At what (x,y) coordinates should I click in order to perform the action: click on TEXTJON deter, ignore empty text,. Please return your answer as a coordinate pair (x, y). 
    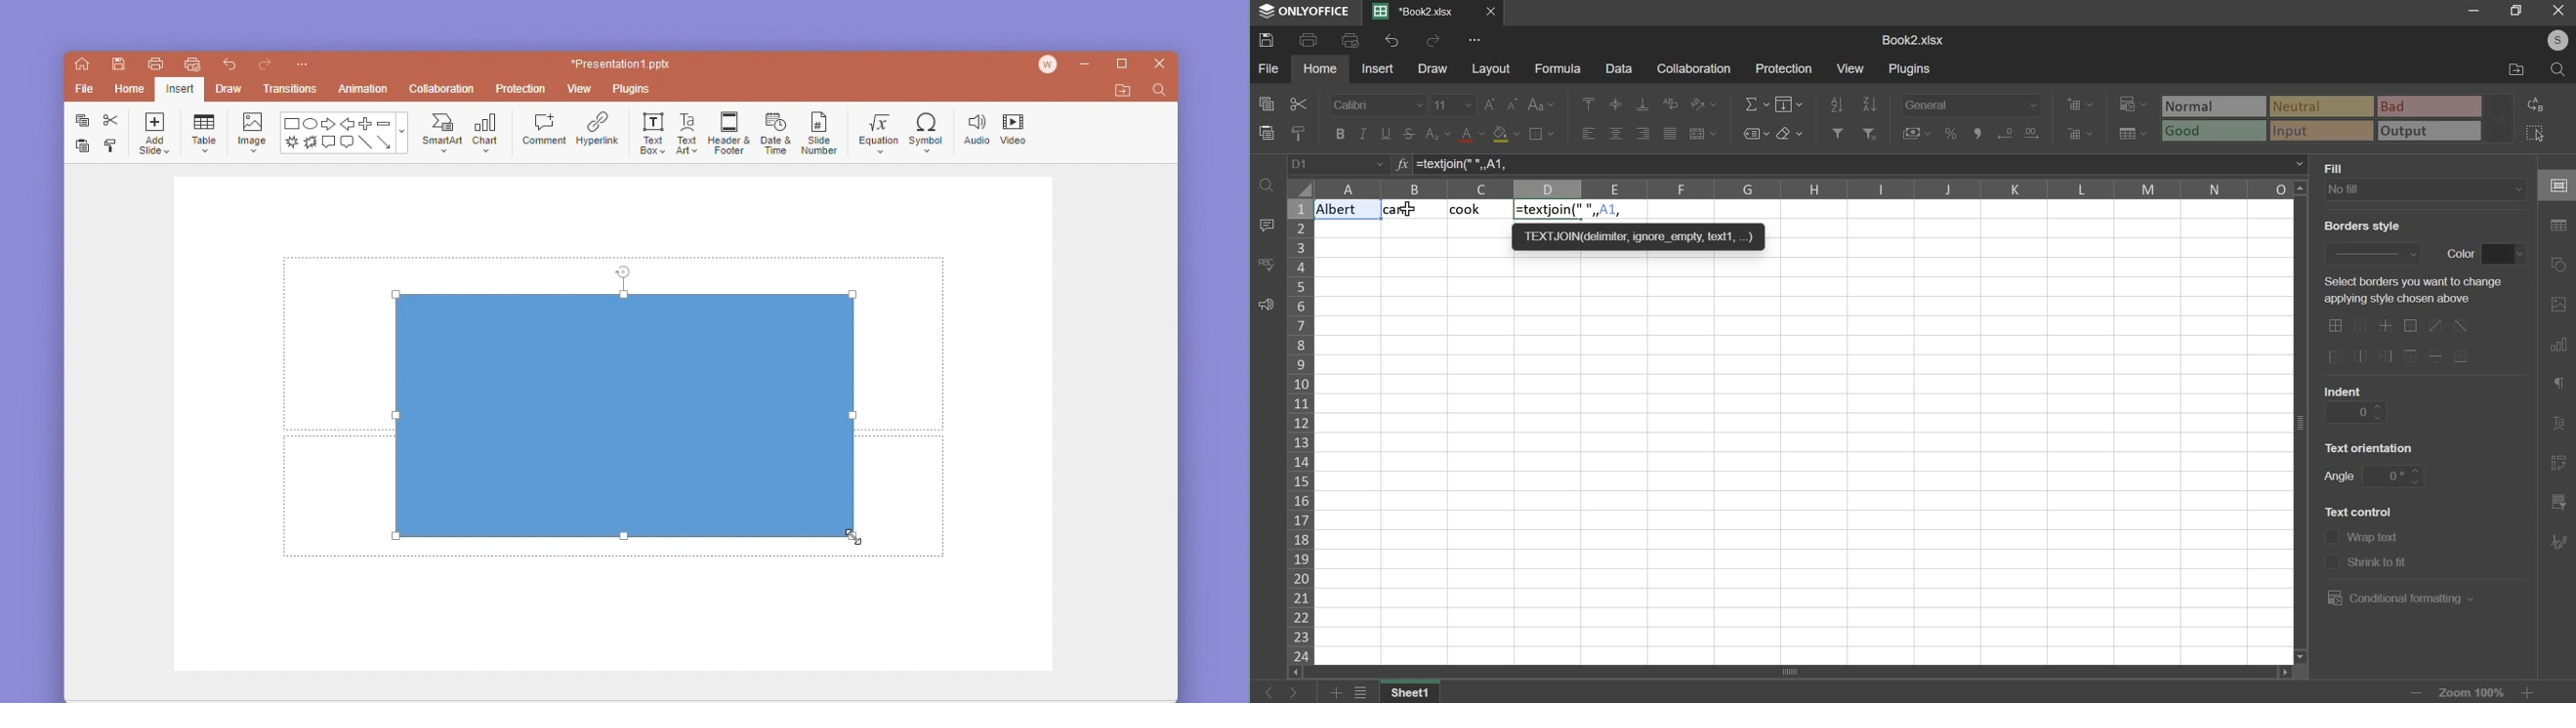
    Looking at the image, I should click on (1638, 235).